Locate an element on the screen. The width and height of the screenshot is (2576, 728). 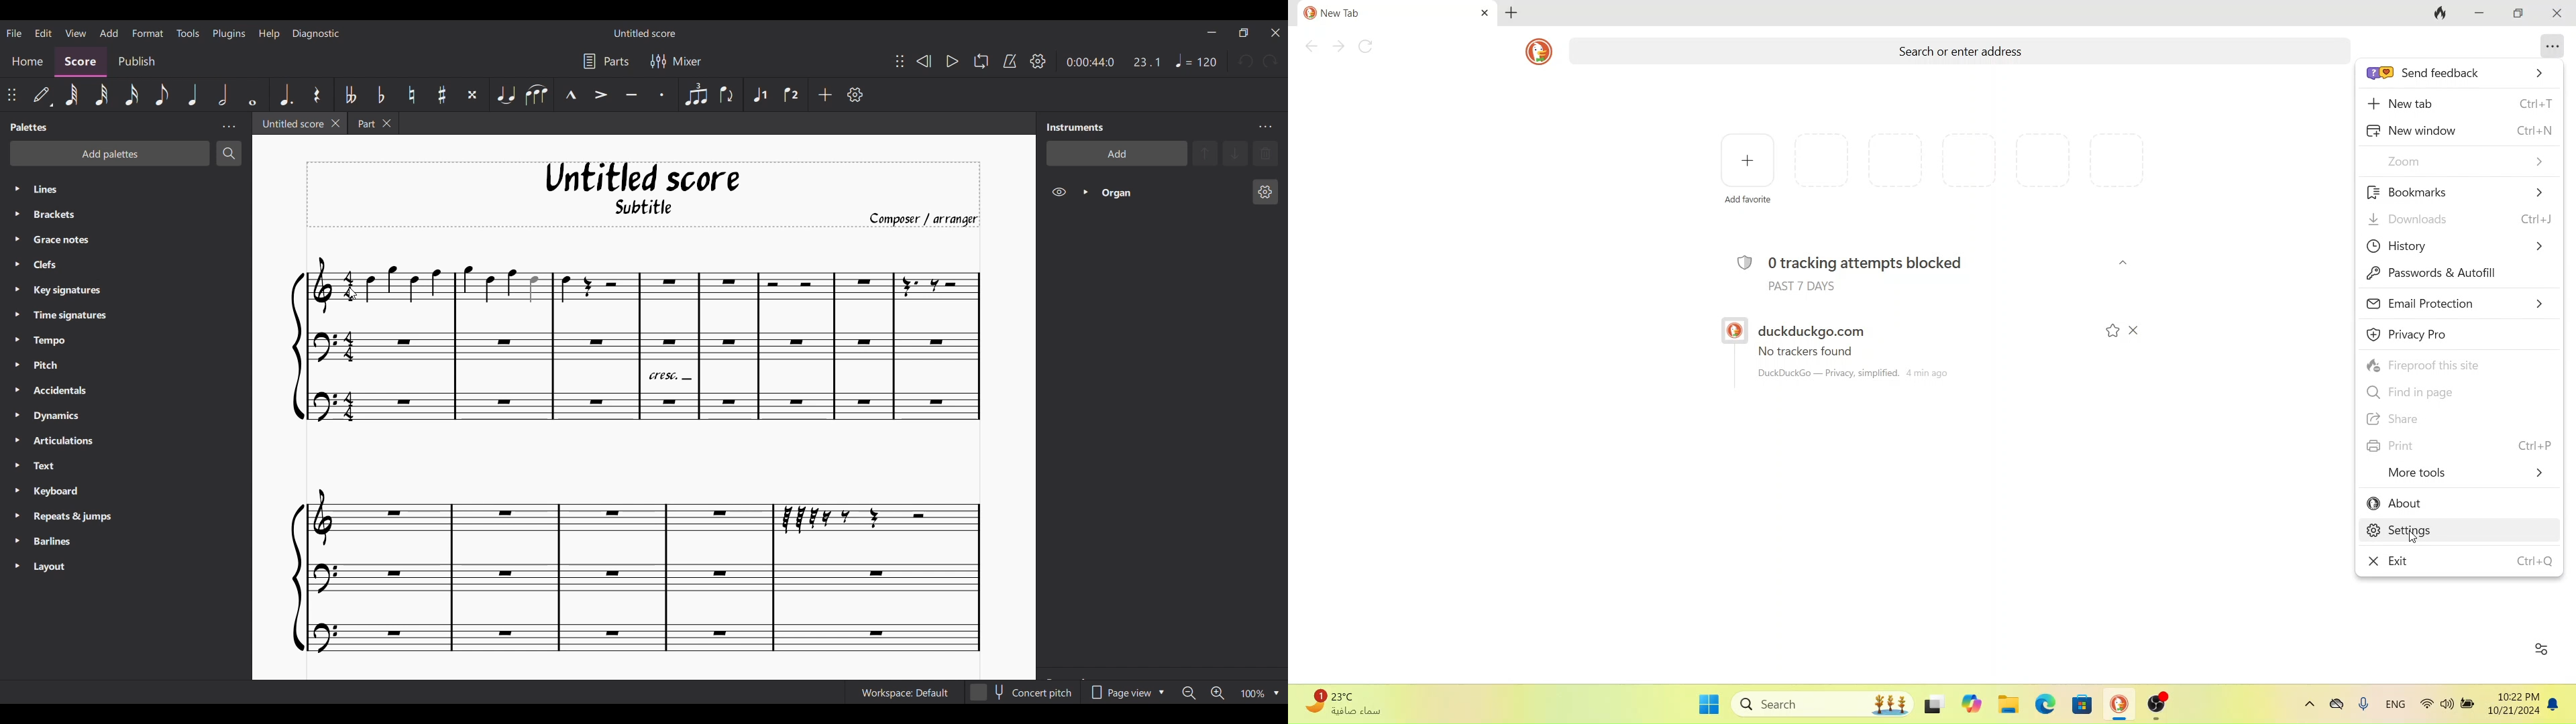
Current ratio and duration is located at coordinates (1114, 62).